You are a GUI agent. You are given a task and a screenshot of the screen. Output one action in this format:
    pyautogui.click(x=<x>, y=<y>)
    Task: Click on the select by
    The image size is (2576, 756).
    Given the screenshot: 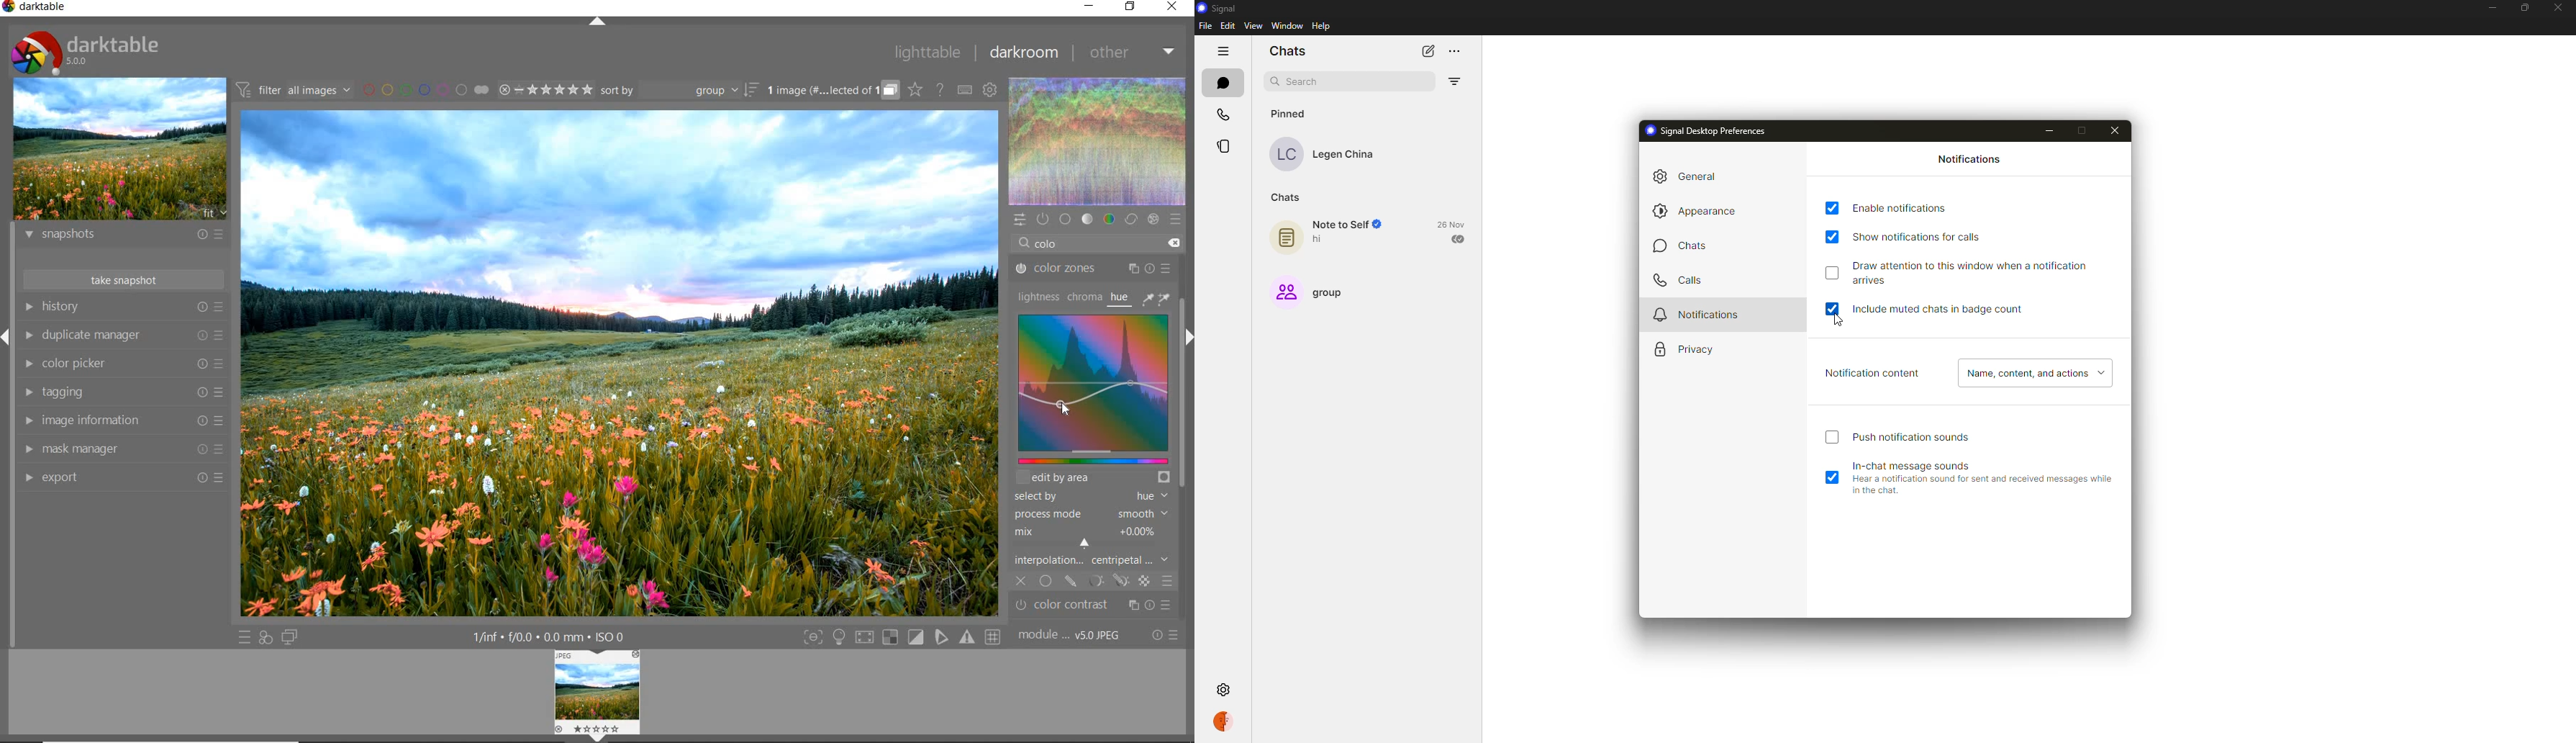 What is the action you would take?
    pyautogui.click(x=1090, y=497)
    